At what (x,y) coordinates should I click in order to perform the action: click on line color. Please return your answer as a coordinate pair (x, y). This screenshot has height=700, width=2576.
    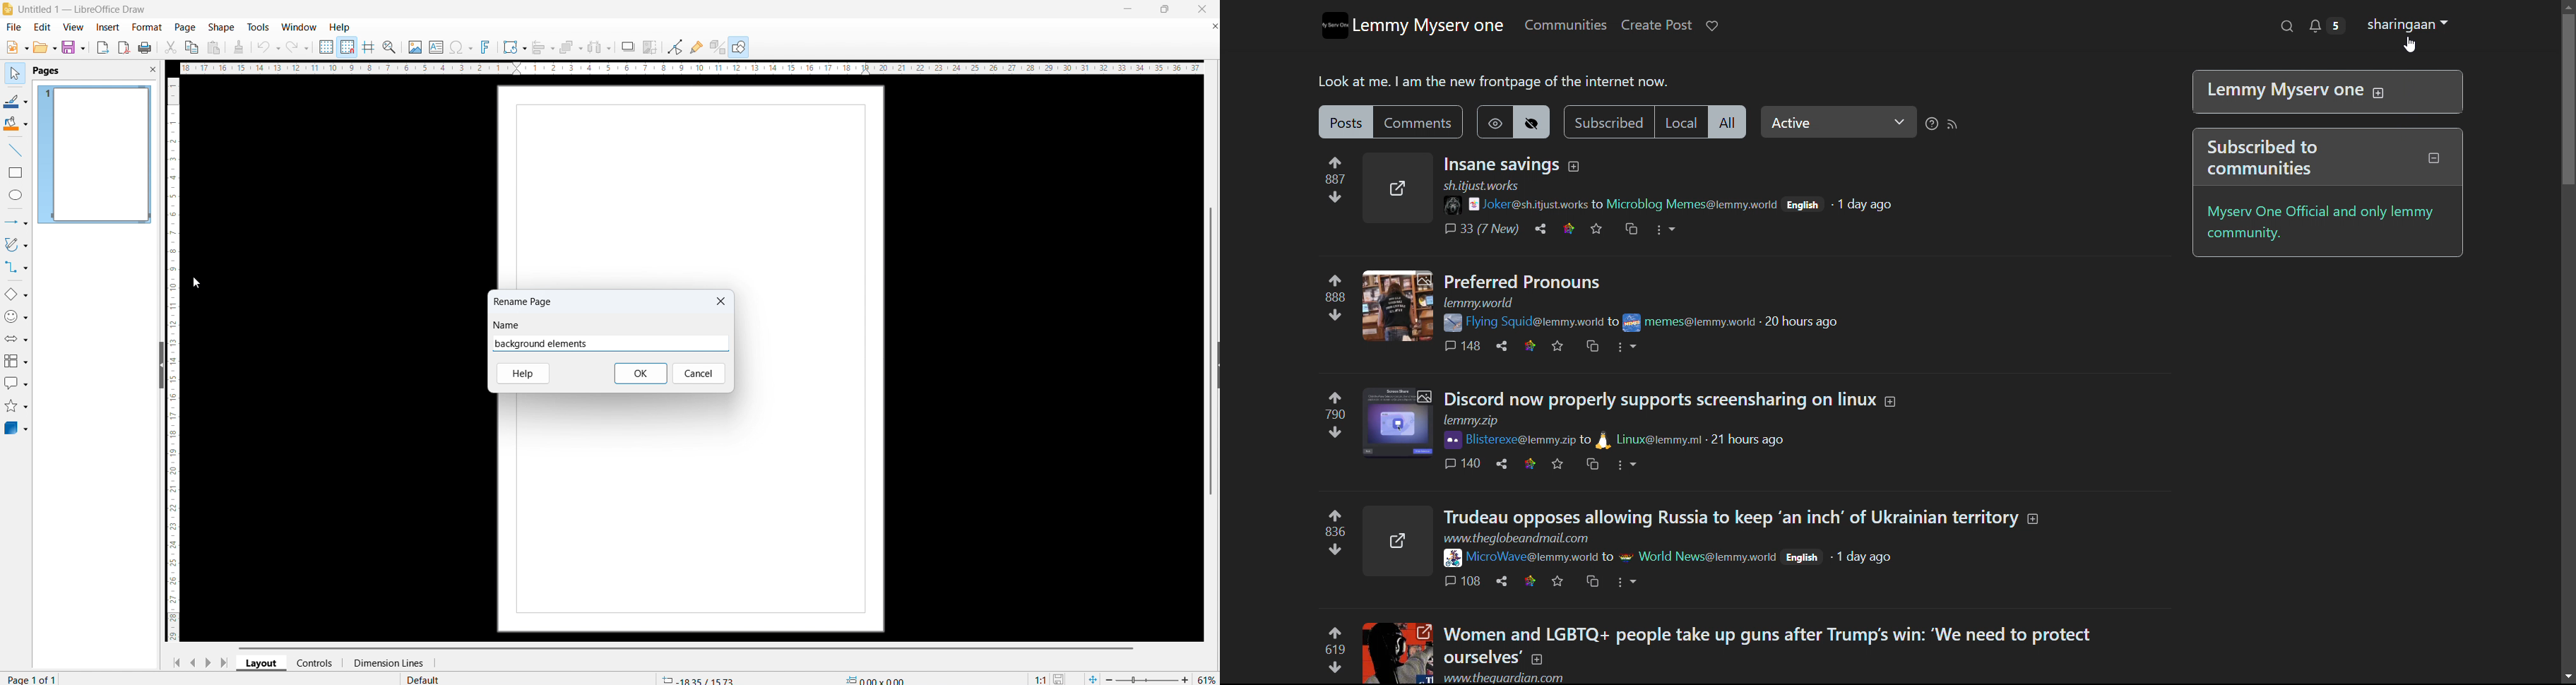
    Looking at the image, I should click on (16, 101).